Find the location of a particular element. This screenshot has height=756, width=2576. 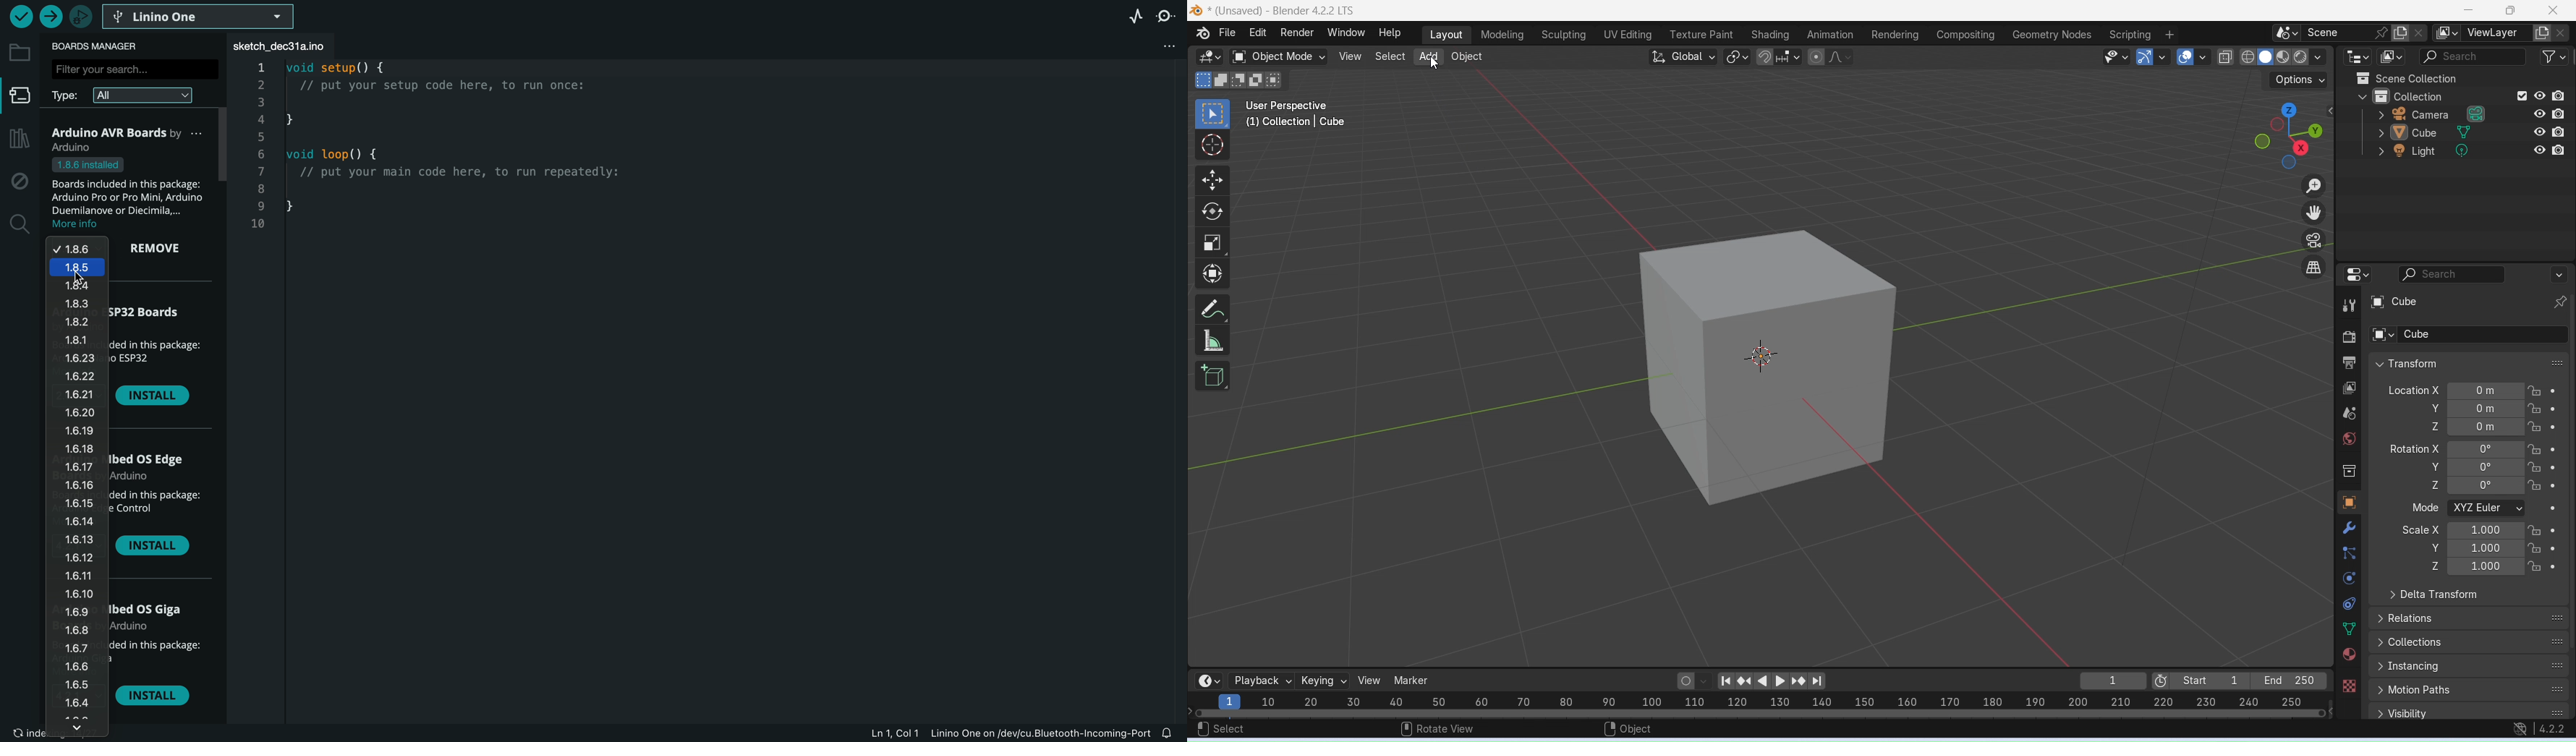

4.2.2 is located at coordinates (2553, 729).